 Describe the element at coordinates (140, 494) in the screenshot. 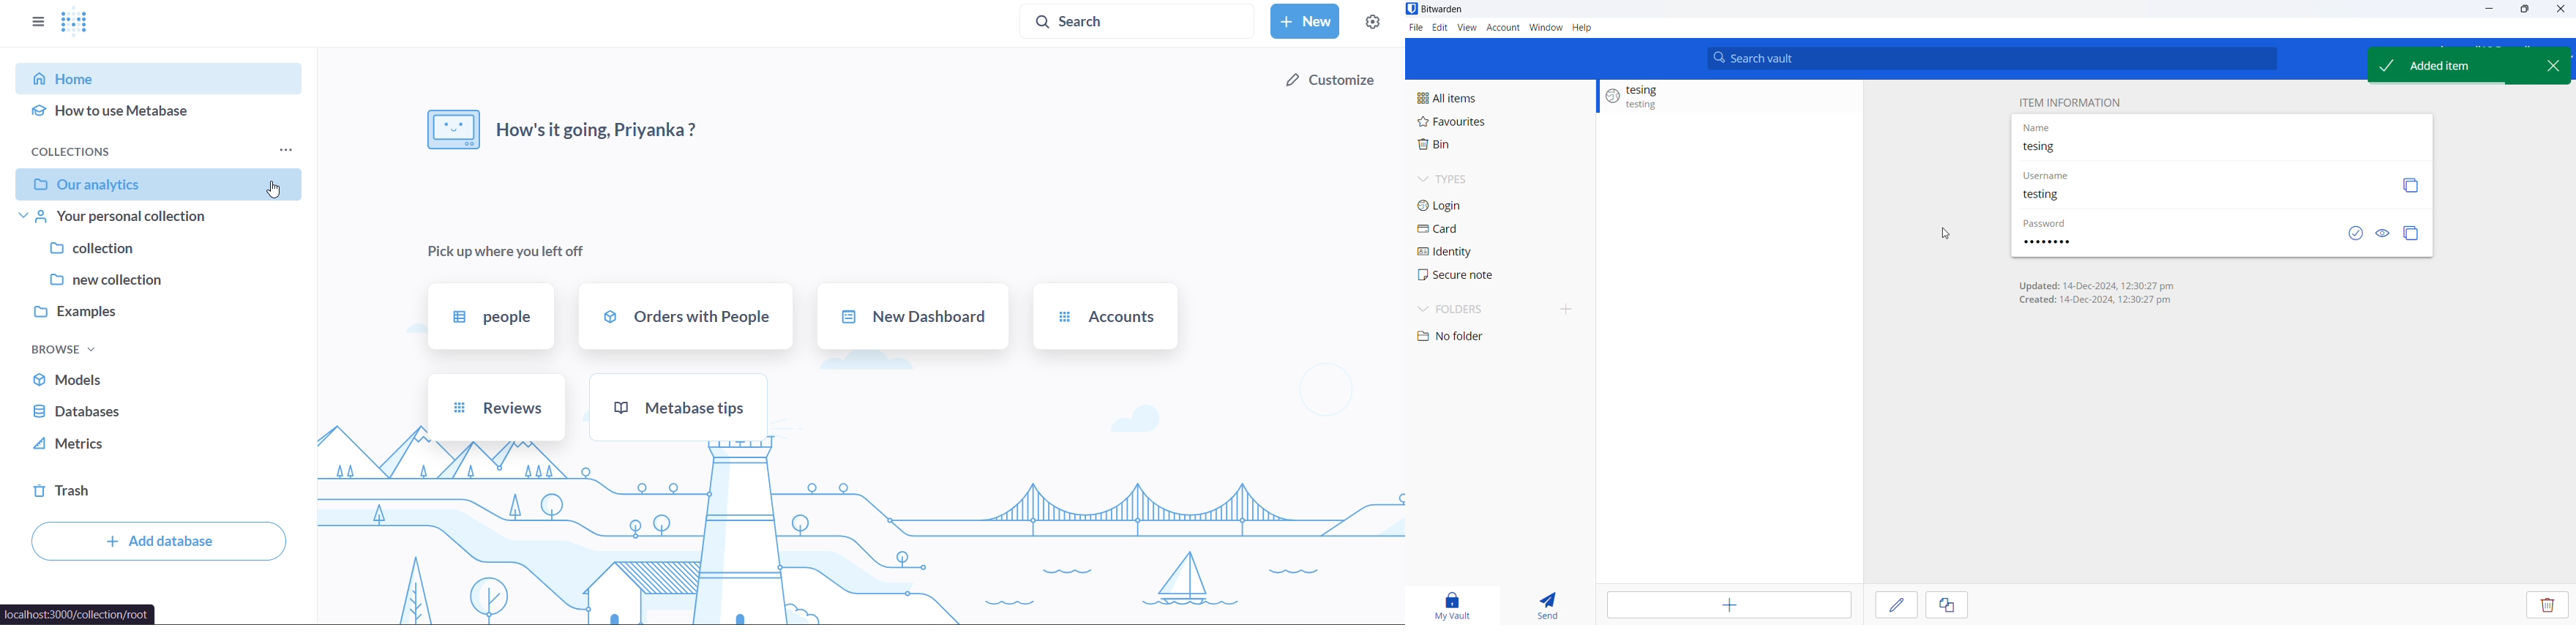

I see `trash` at that location.